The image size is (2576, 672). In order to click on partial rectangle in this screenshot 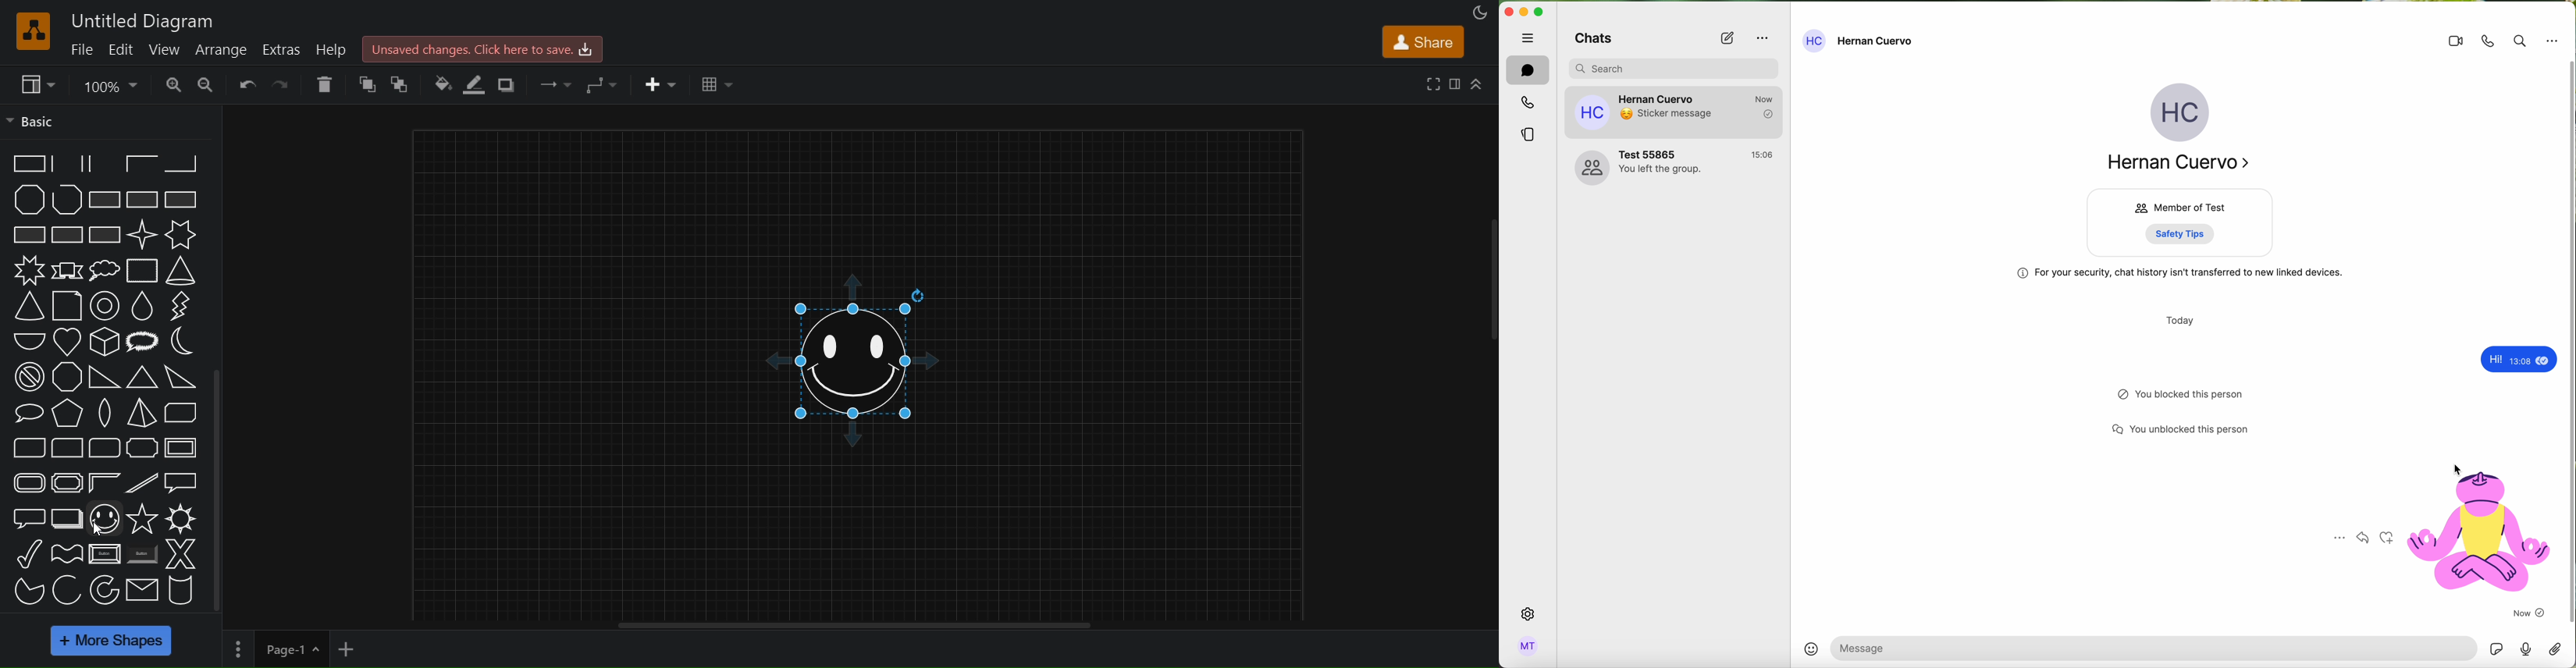, I will do `click(181, 165)`.